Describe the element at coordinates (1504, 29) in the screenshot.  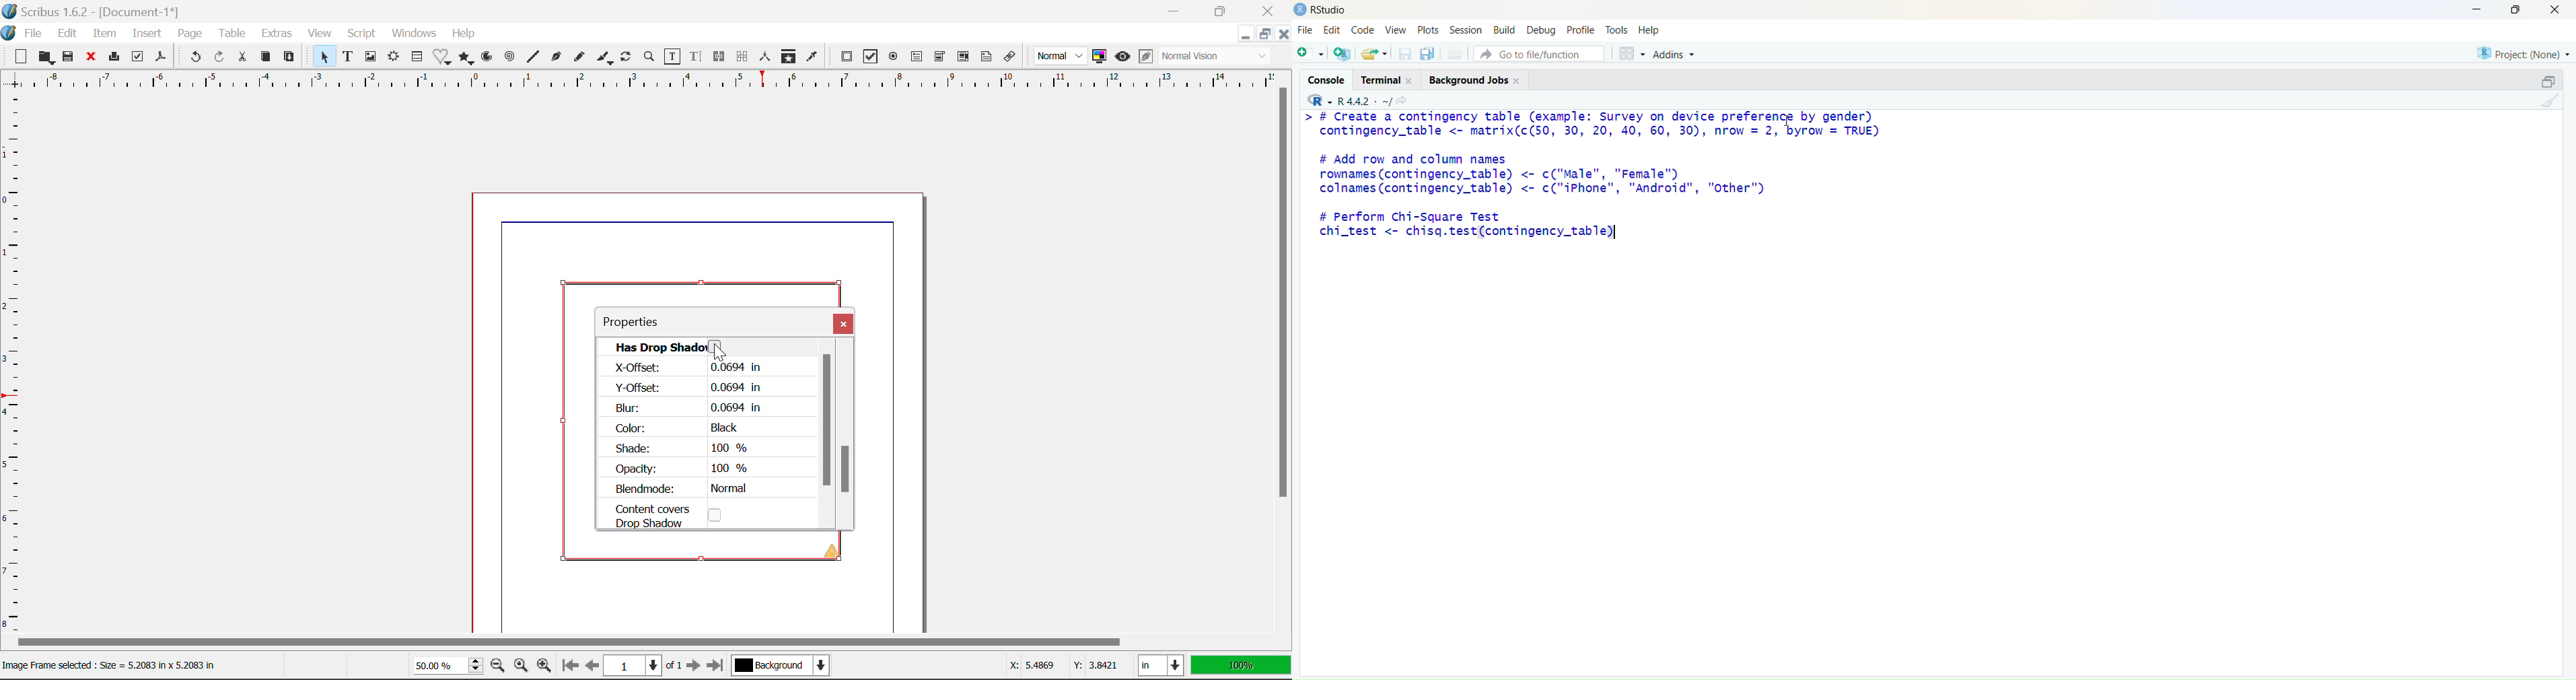
I see `Build` at that location.